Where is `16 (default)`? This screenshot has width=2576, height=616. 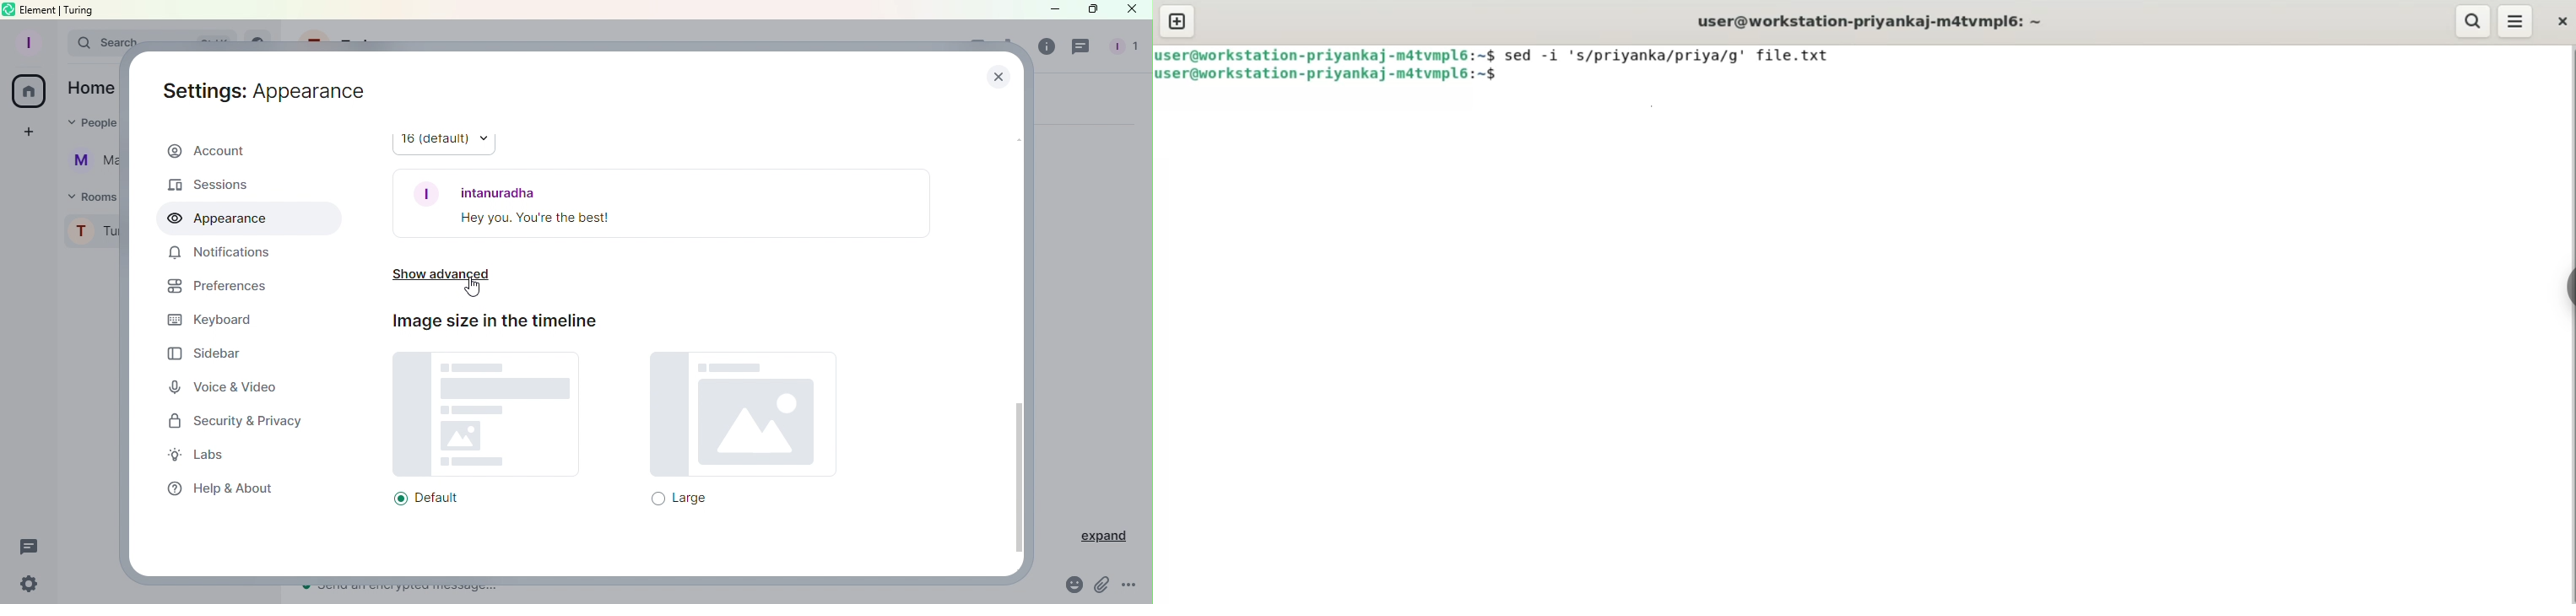
16 (default) is located at coordinates (441, 140).